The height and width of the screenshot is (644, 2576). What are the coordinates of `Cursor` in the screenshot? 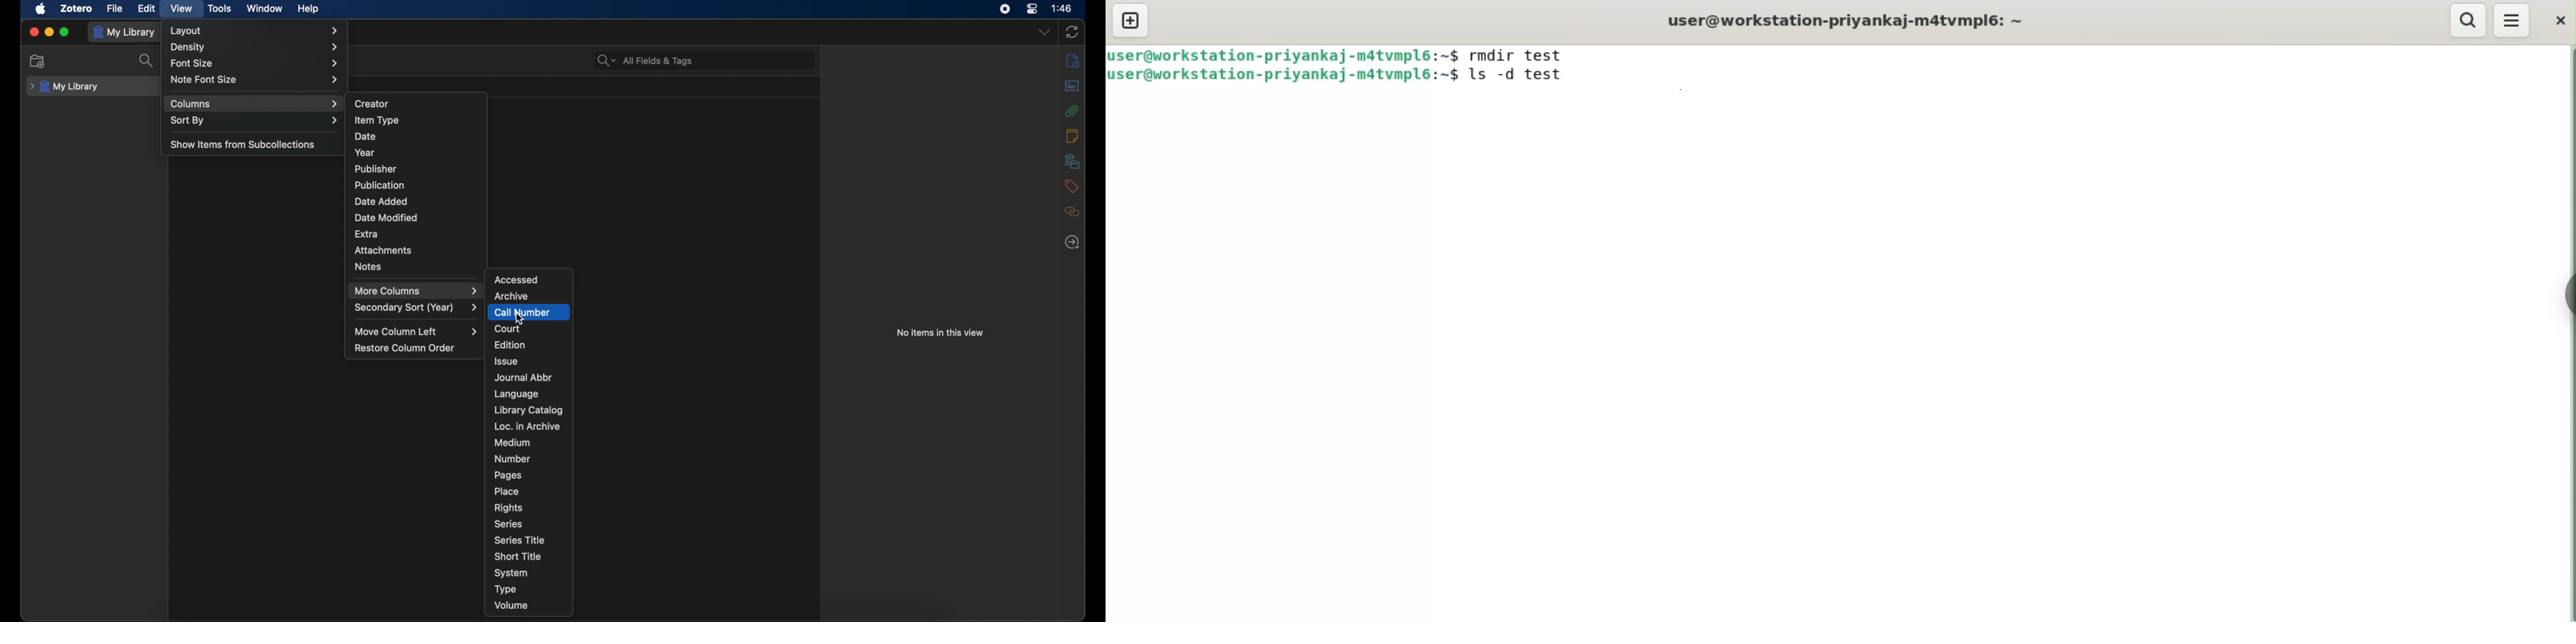 It's located at (521, 320).